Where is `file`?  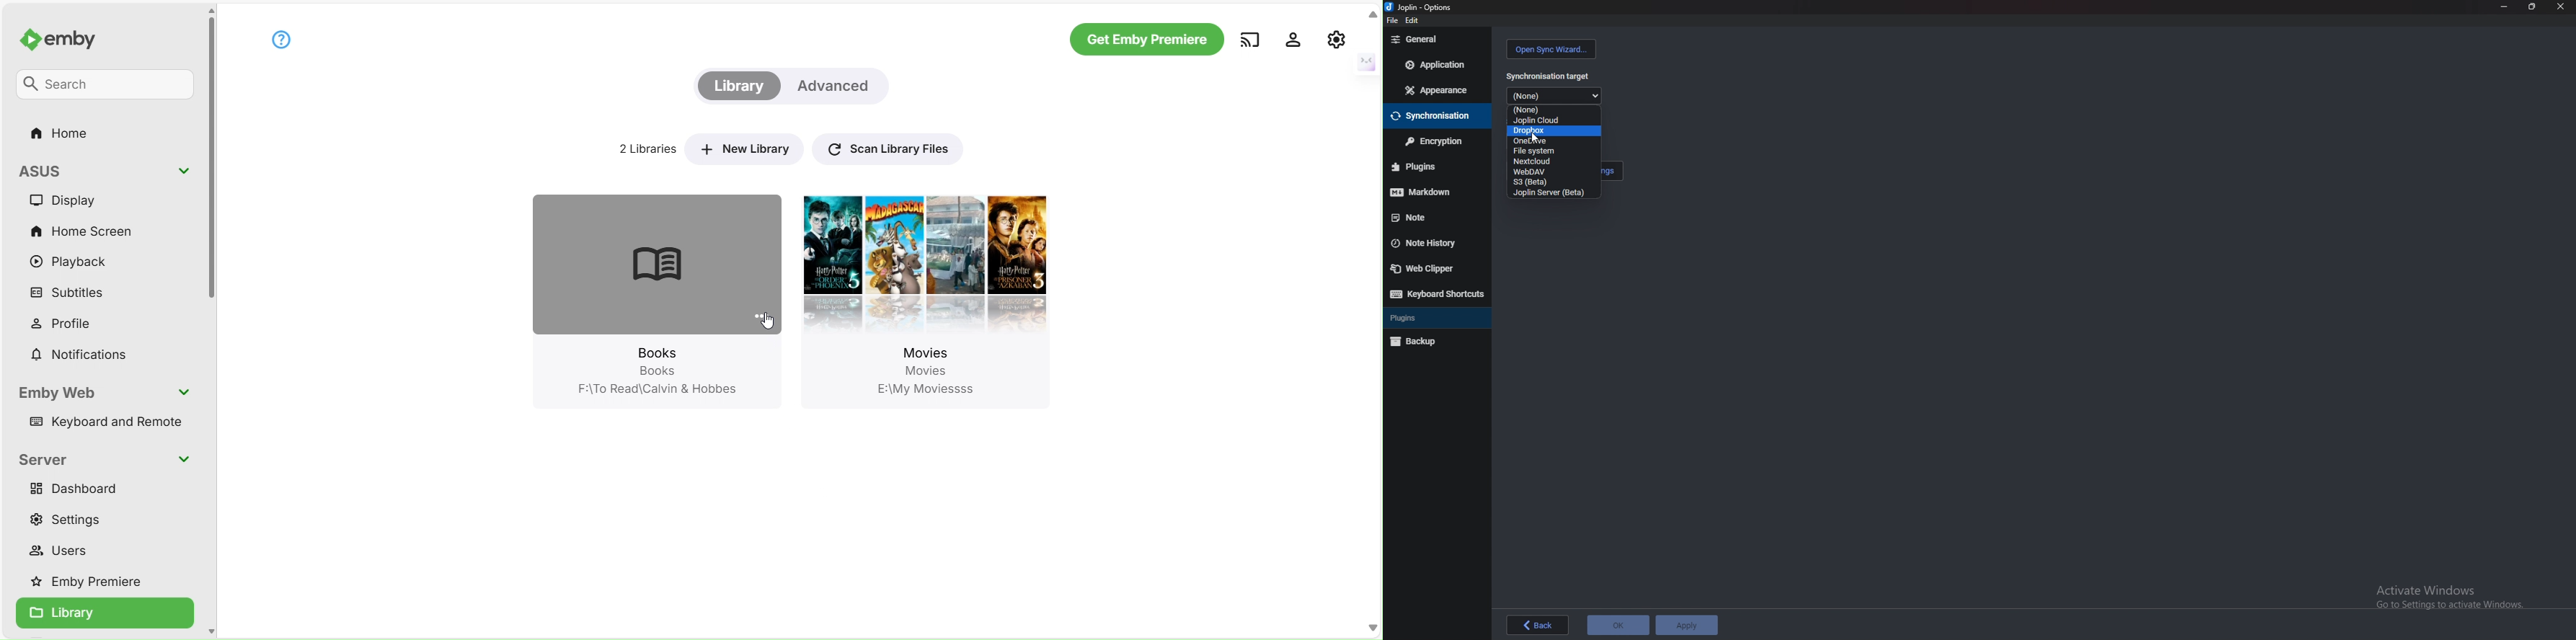 file is located at coordinates (1391, 22).